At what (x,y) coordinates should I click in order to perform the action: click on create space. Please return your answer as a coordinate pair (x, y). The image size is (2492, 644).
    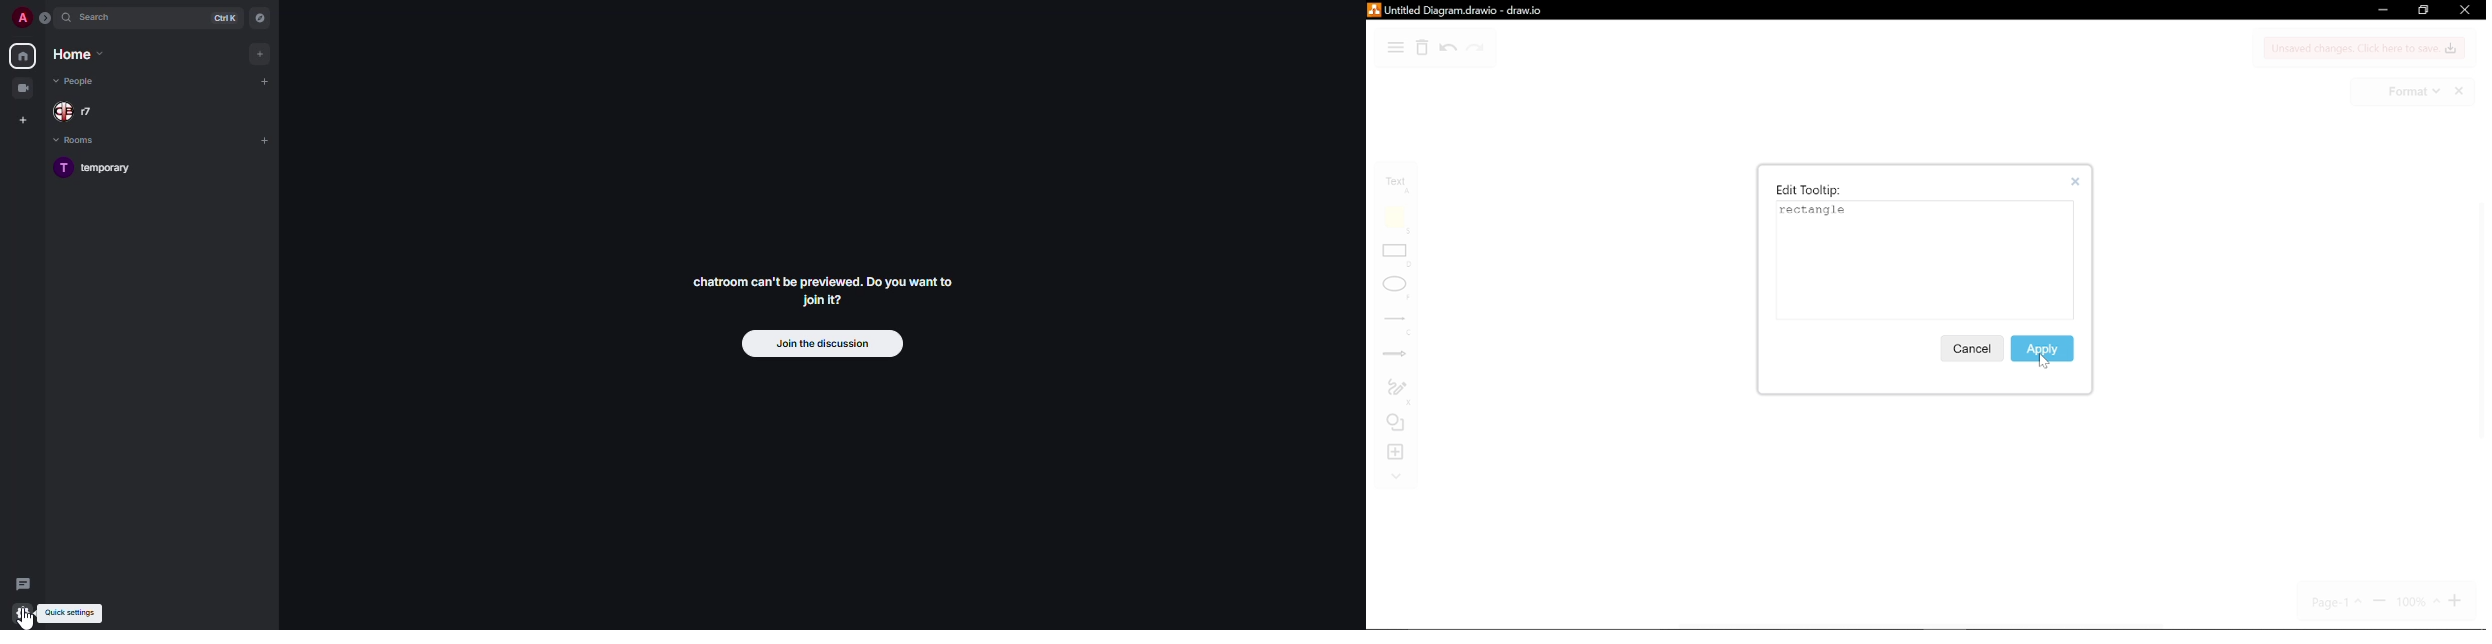
    Looking at the image, I should click on (24, 121).